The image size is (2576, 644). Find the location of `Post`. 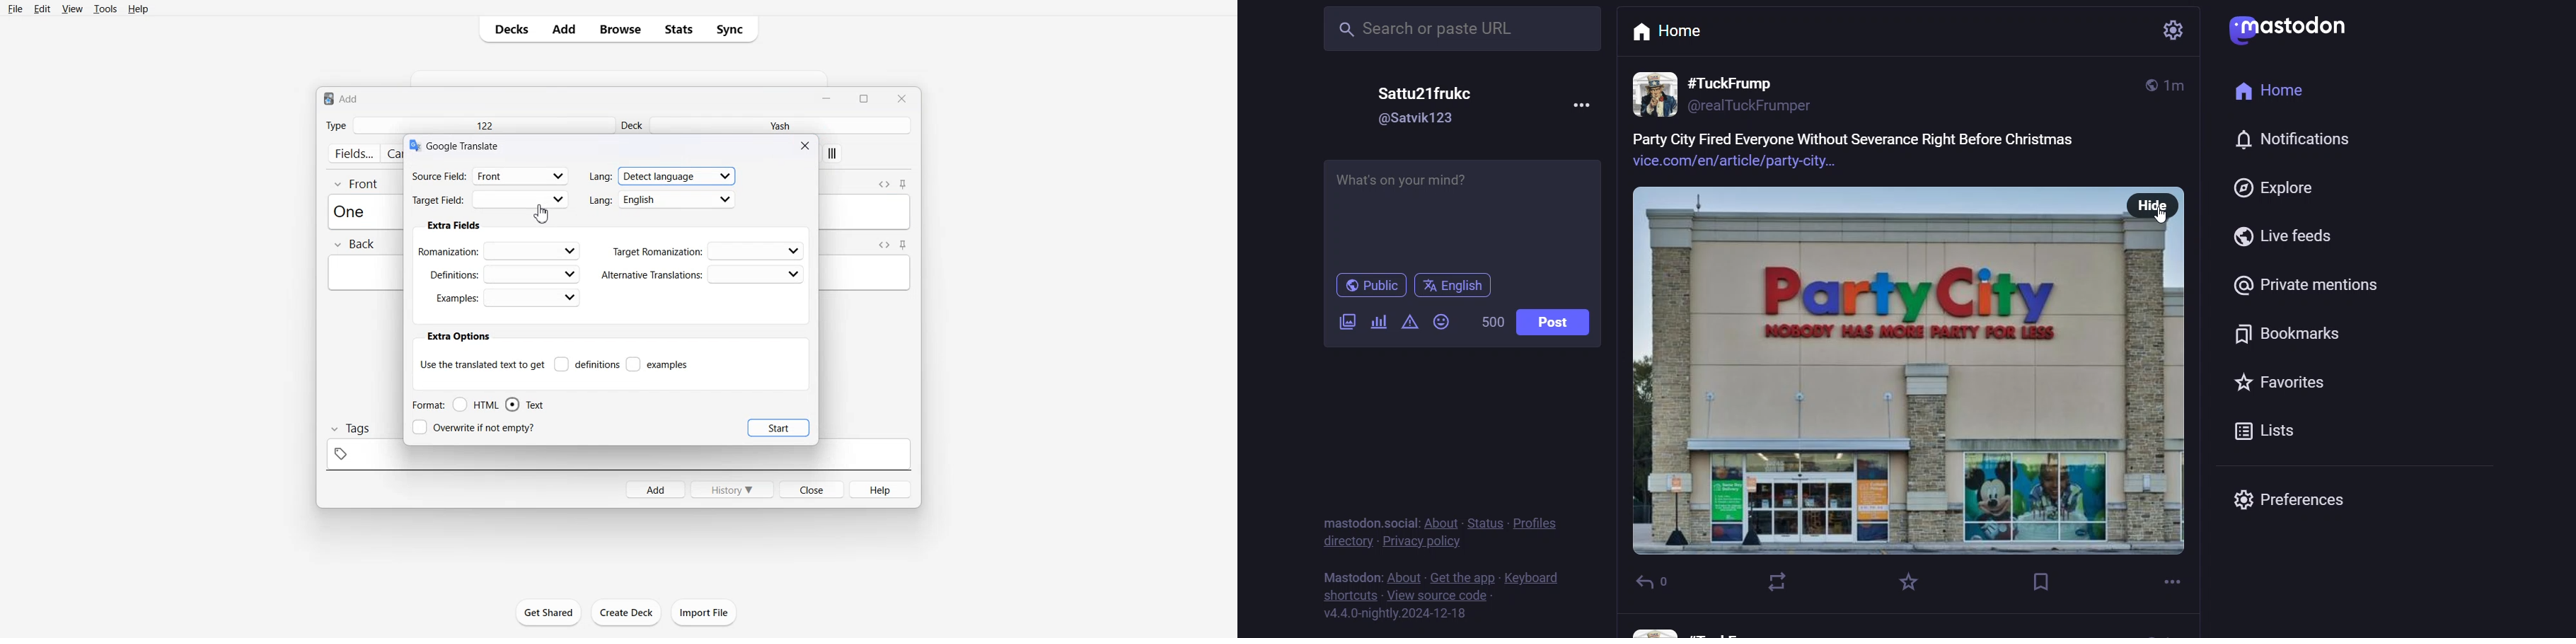

Post is located at coordinates (1551, 323).